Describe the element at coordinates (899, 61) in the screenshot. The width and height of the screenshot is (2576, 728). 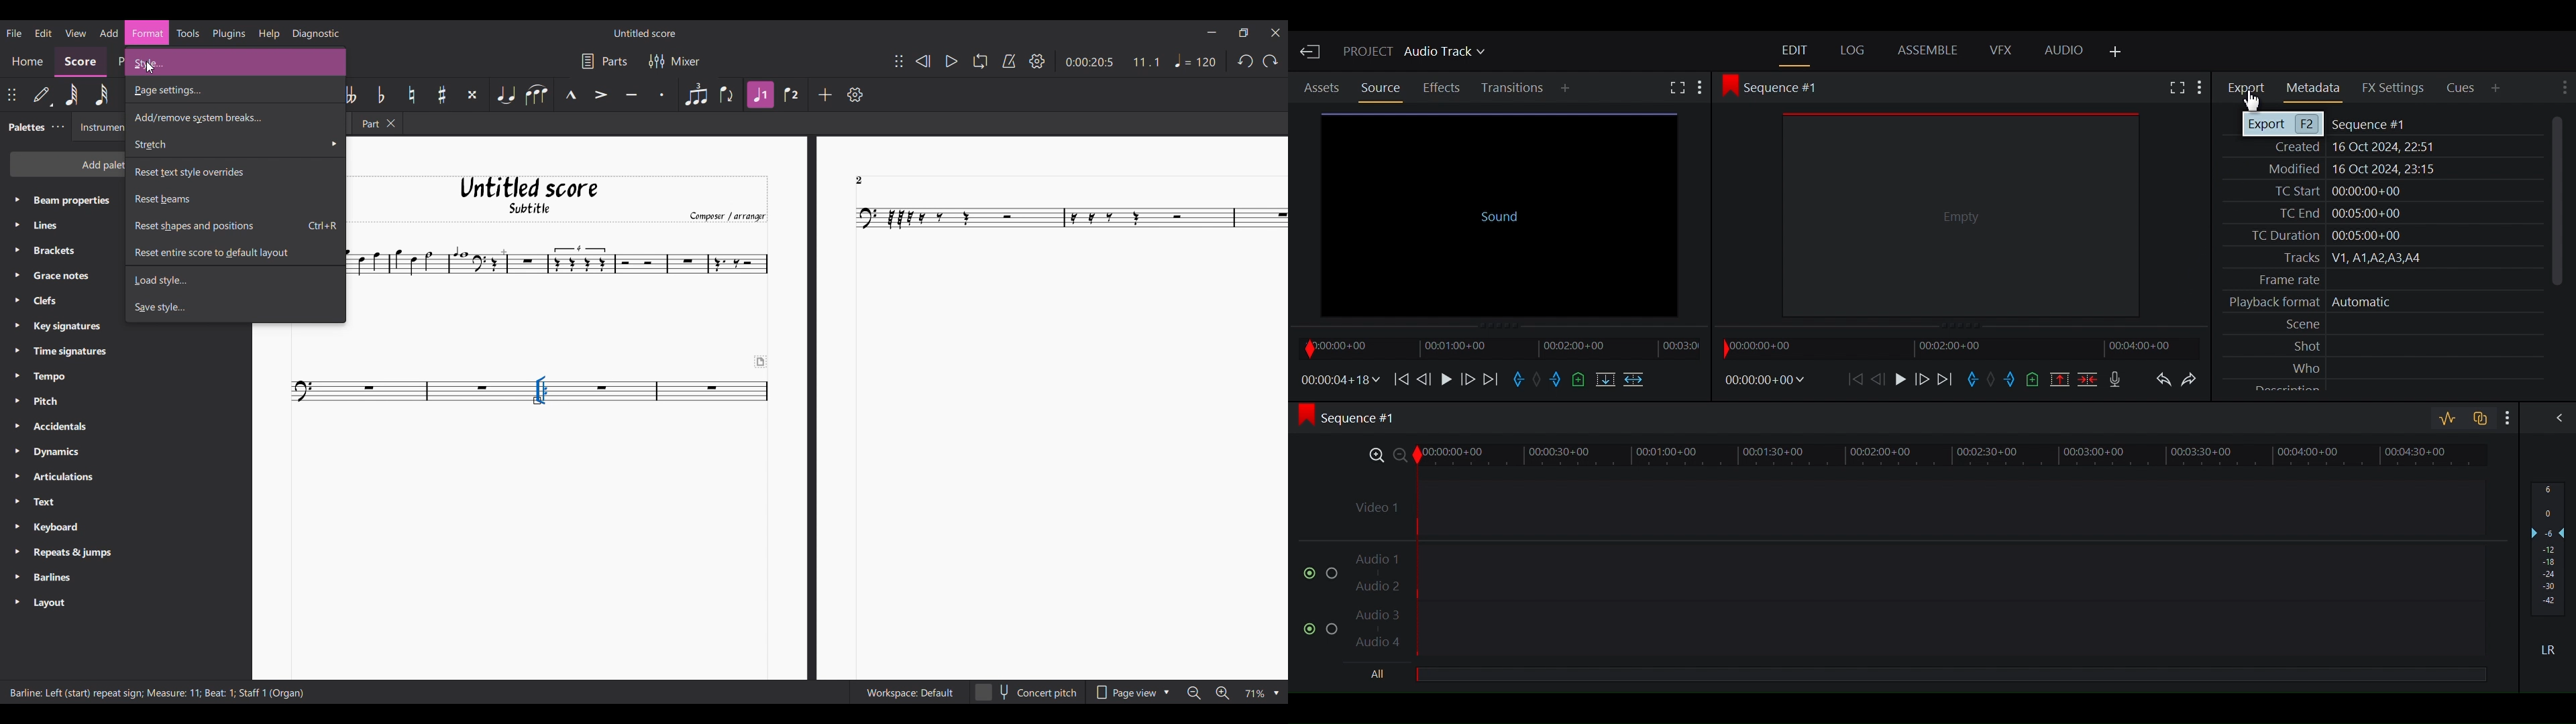
I see `Change position of toolbar` at that location.